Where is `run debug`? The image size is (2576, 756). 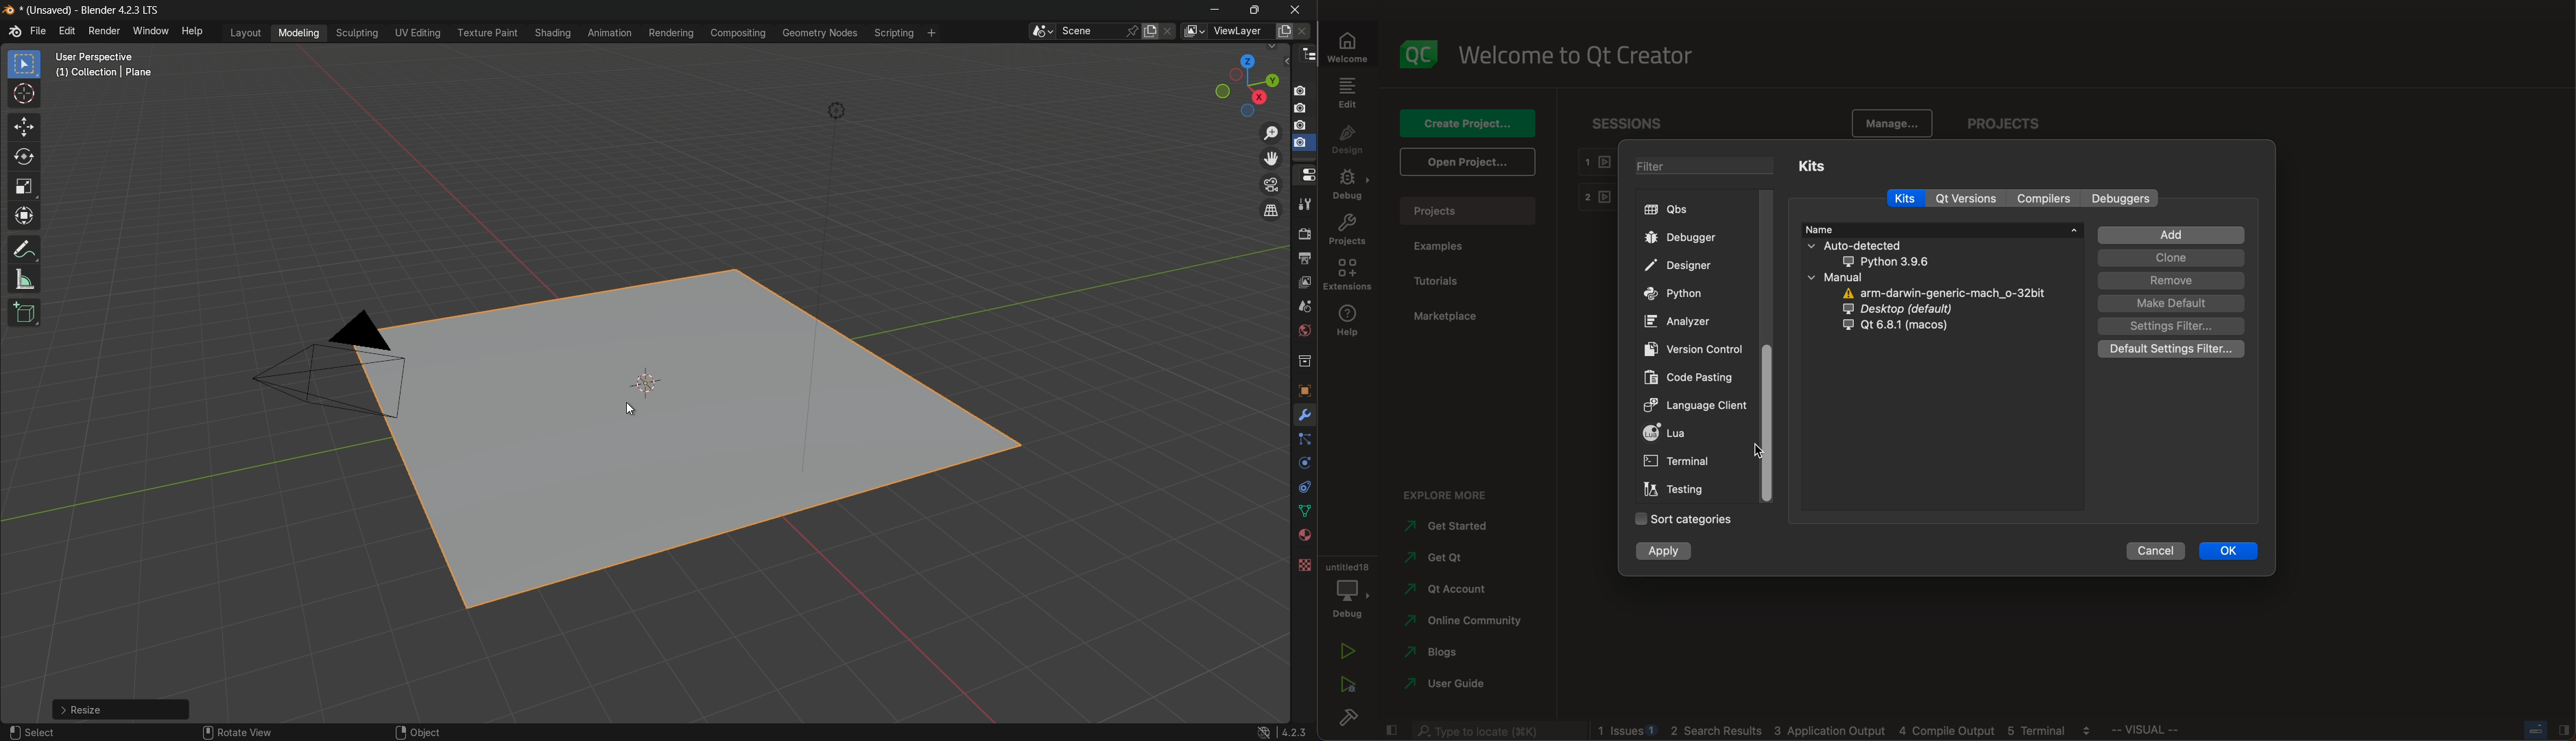
run debug is located at coordinates (1346, 689).